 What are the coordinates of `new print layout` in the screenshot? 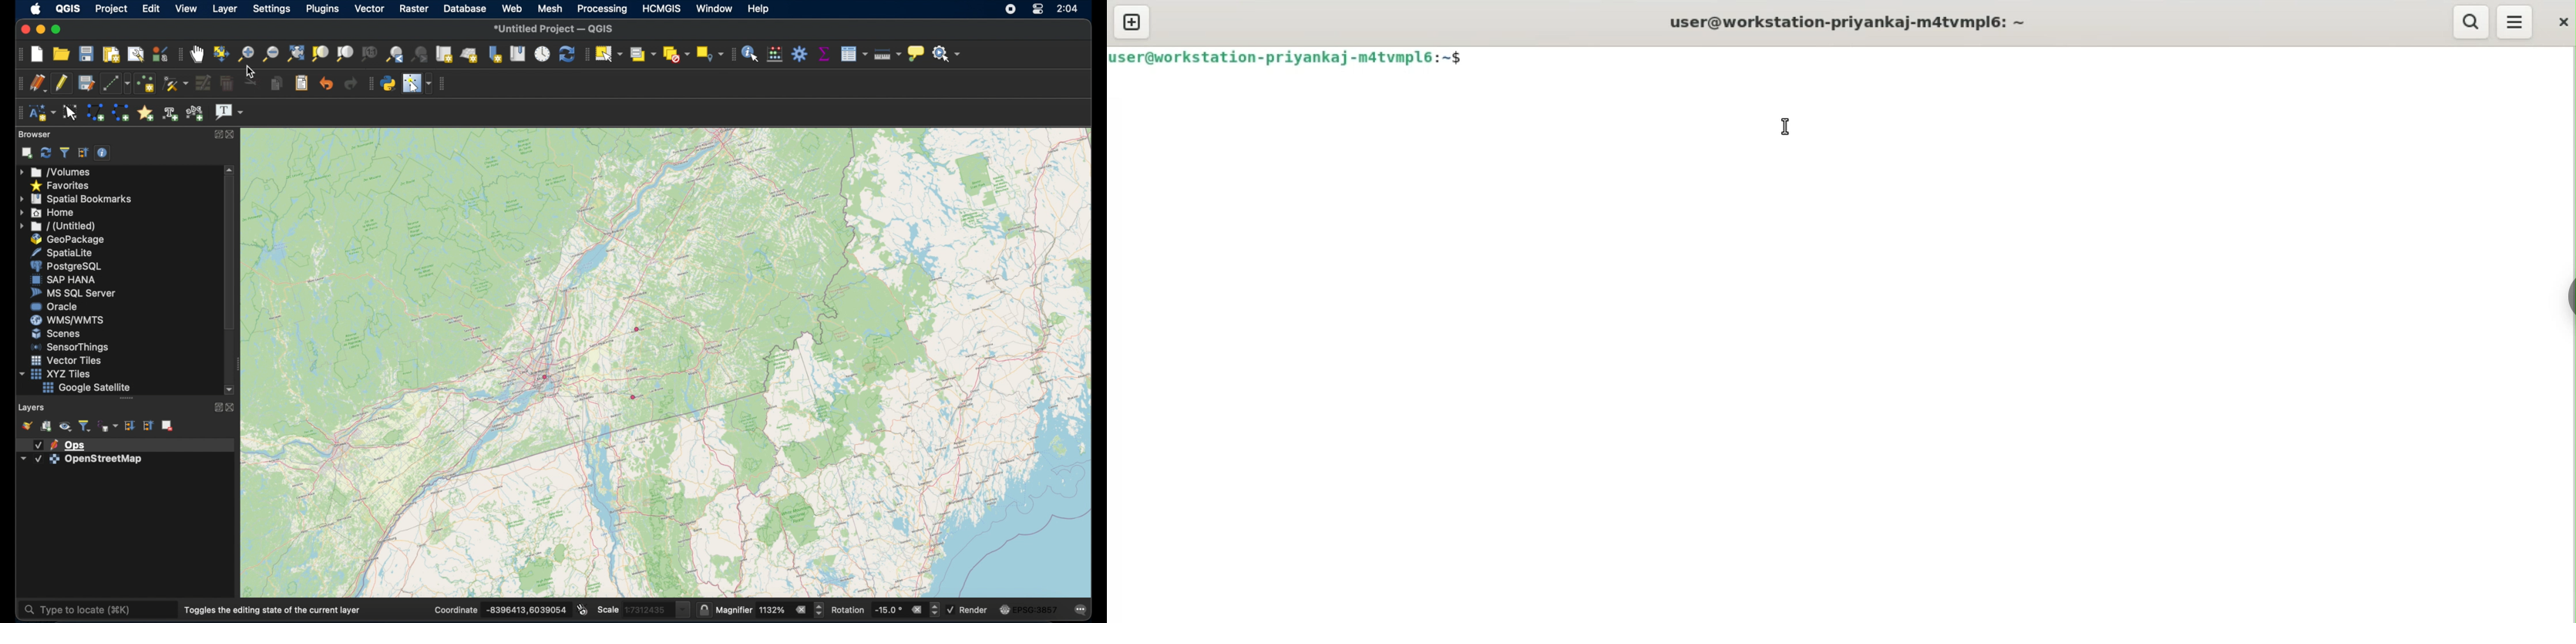 It's located at (111, 53).